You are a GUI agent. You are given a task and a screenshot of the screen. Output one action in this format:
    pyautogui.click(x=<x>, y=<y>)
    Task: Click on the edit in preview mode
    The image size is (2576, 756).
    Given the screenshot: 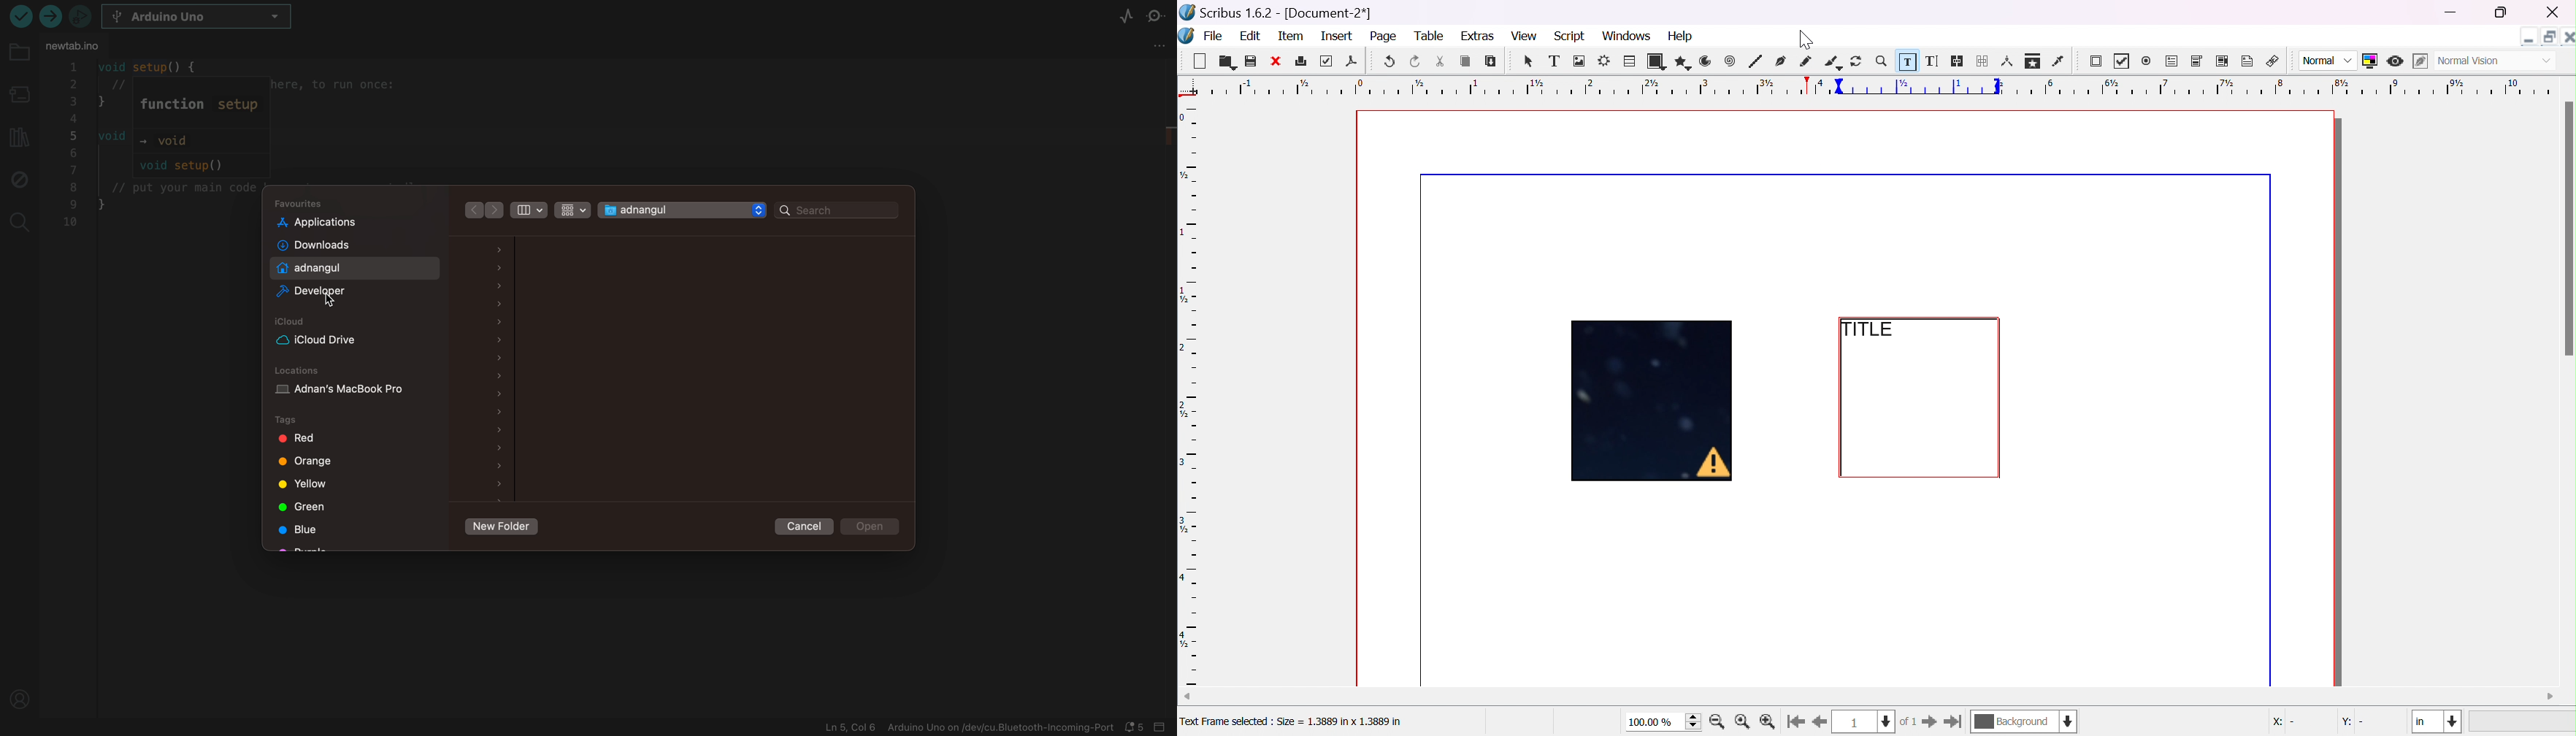 What is the action you would take?
    pyautogui.click(x=2418, y=61)
    